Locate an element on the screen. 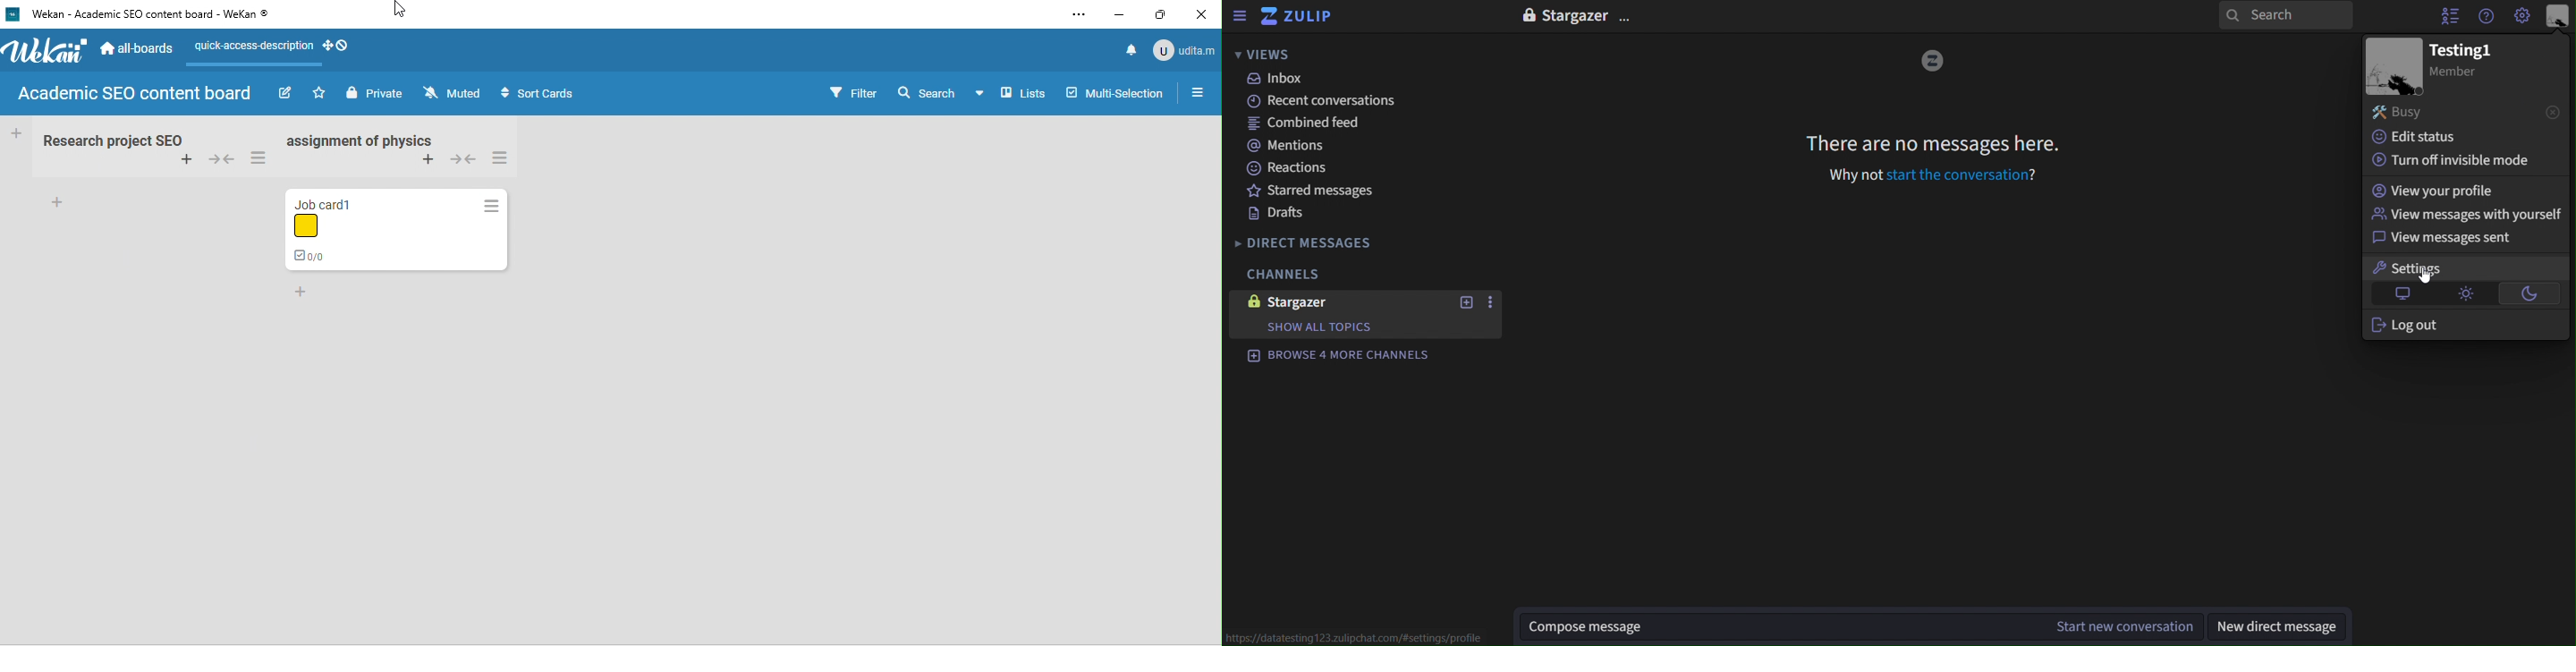 Image resolution: width=2576 pixels, height=672 pixels. more options is located at coordinates (1492, 303).